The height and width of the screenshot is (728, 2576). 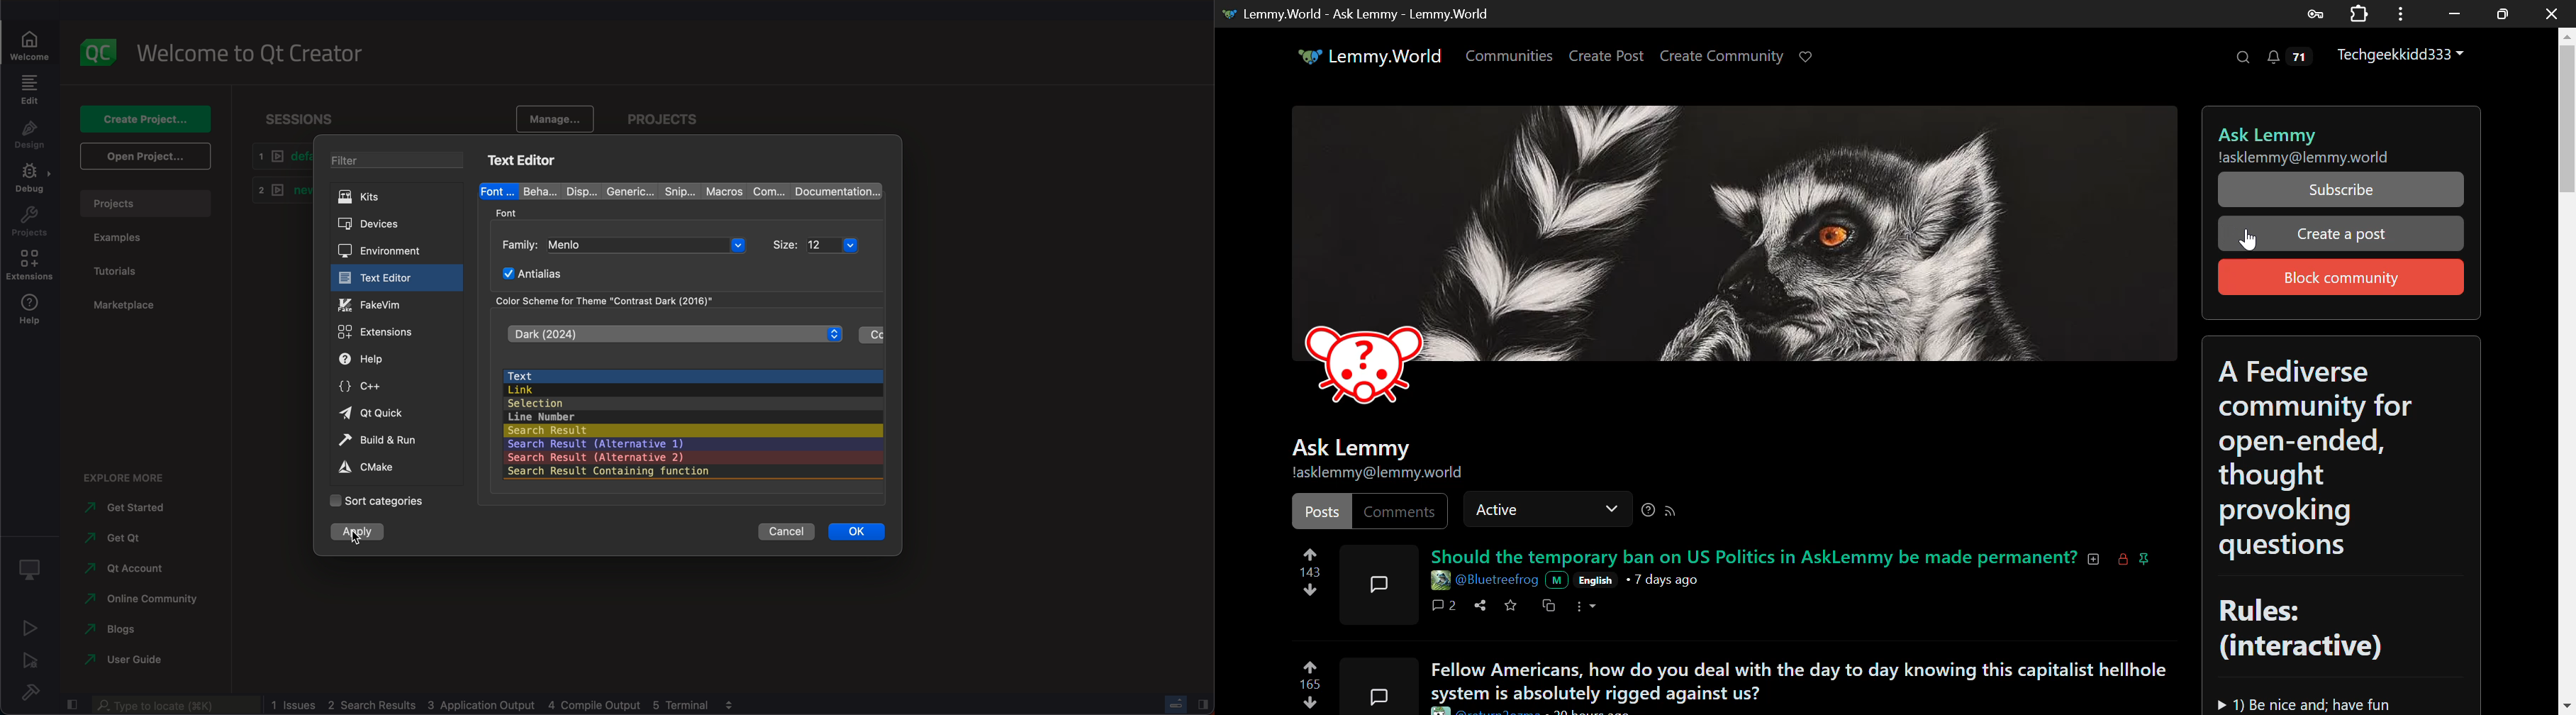 What do you see at coordinates (1812, 57) in the screenshot?
I see `Donate` at bounding box center [1812, 57].